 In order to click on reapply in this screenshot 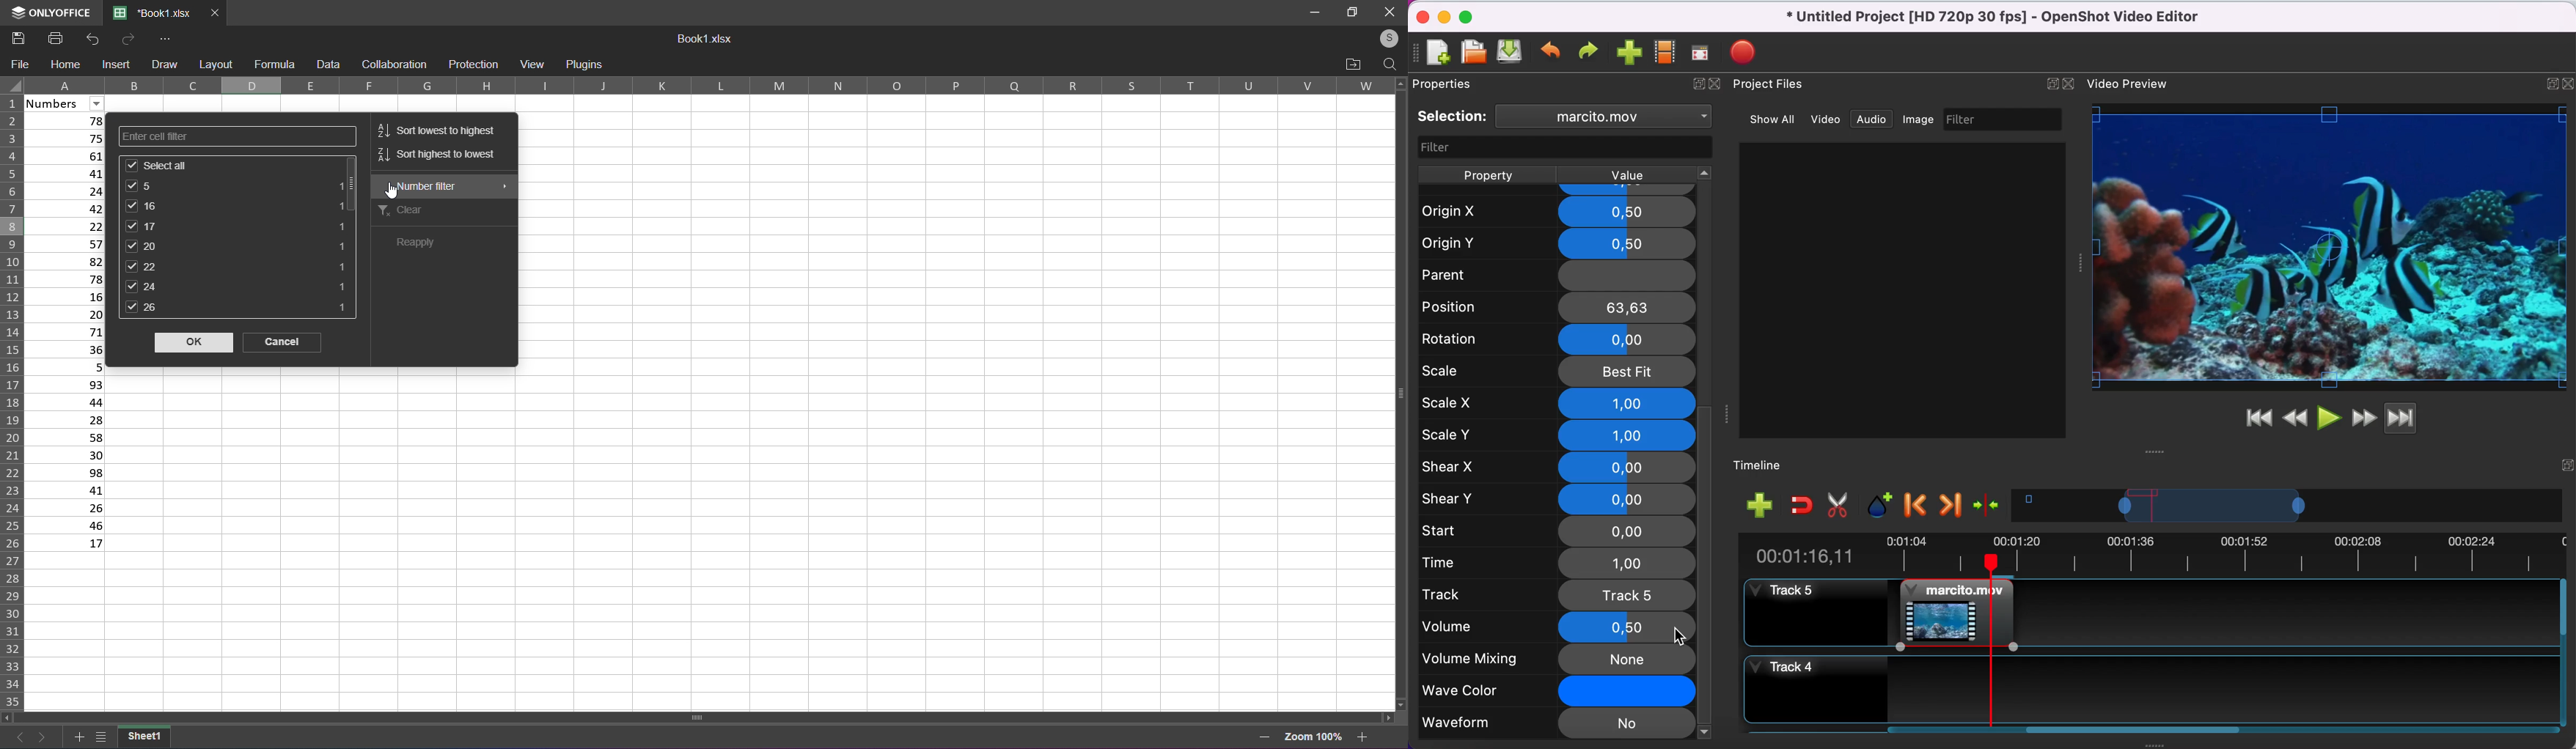, I will do `click(429, 244)`.